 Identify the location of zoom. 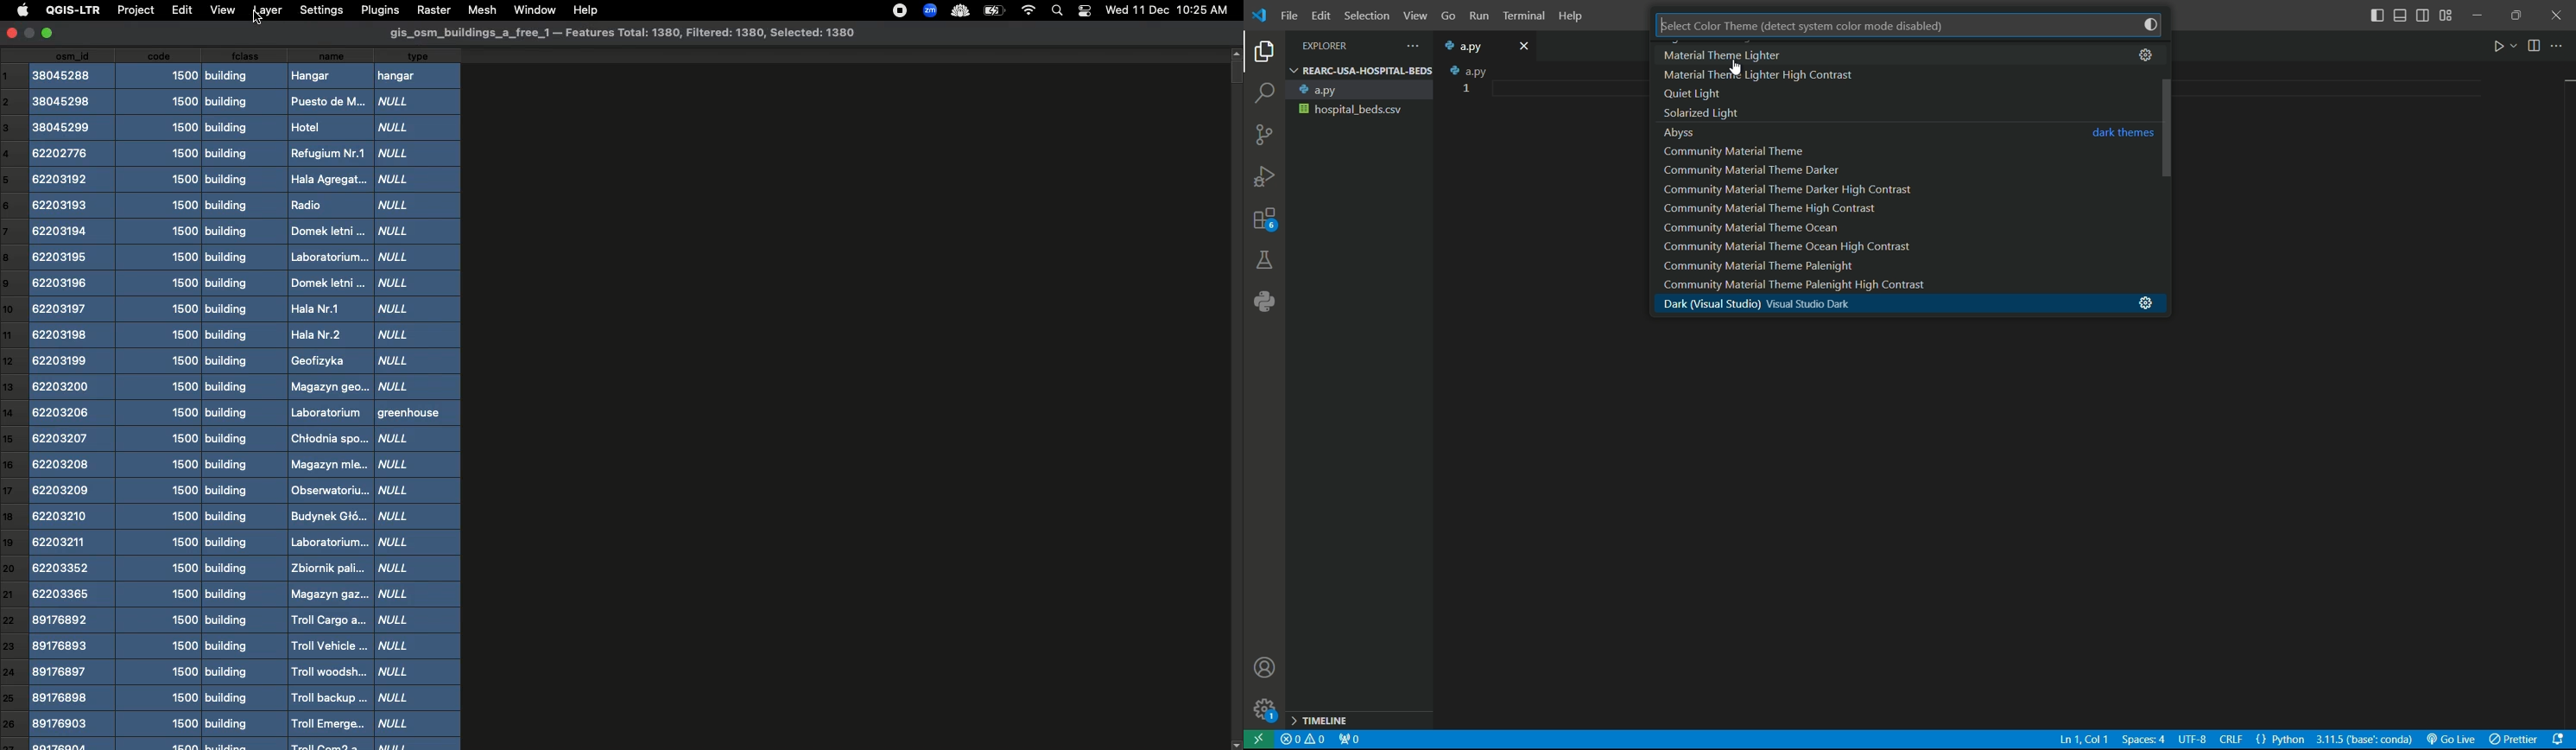
(928, 10).